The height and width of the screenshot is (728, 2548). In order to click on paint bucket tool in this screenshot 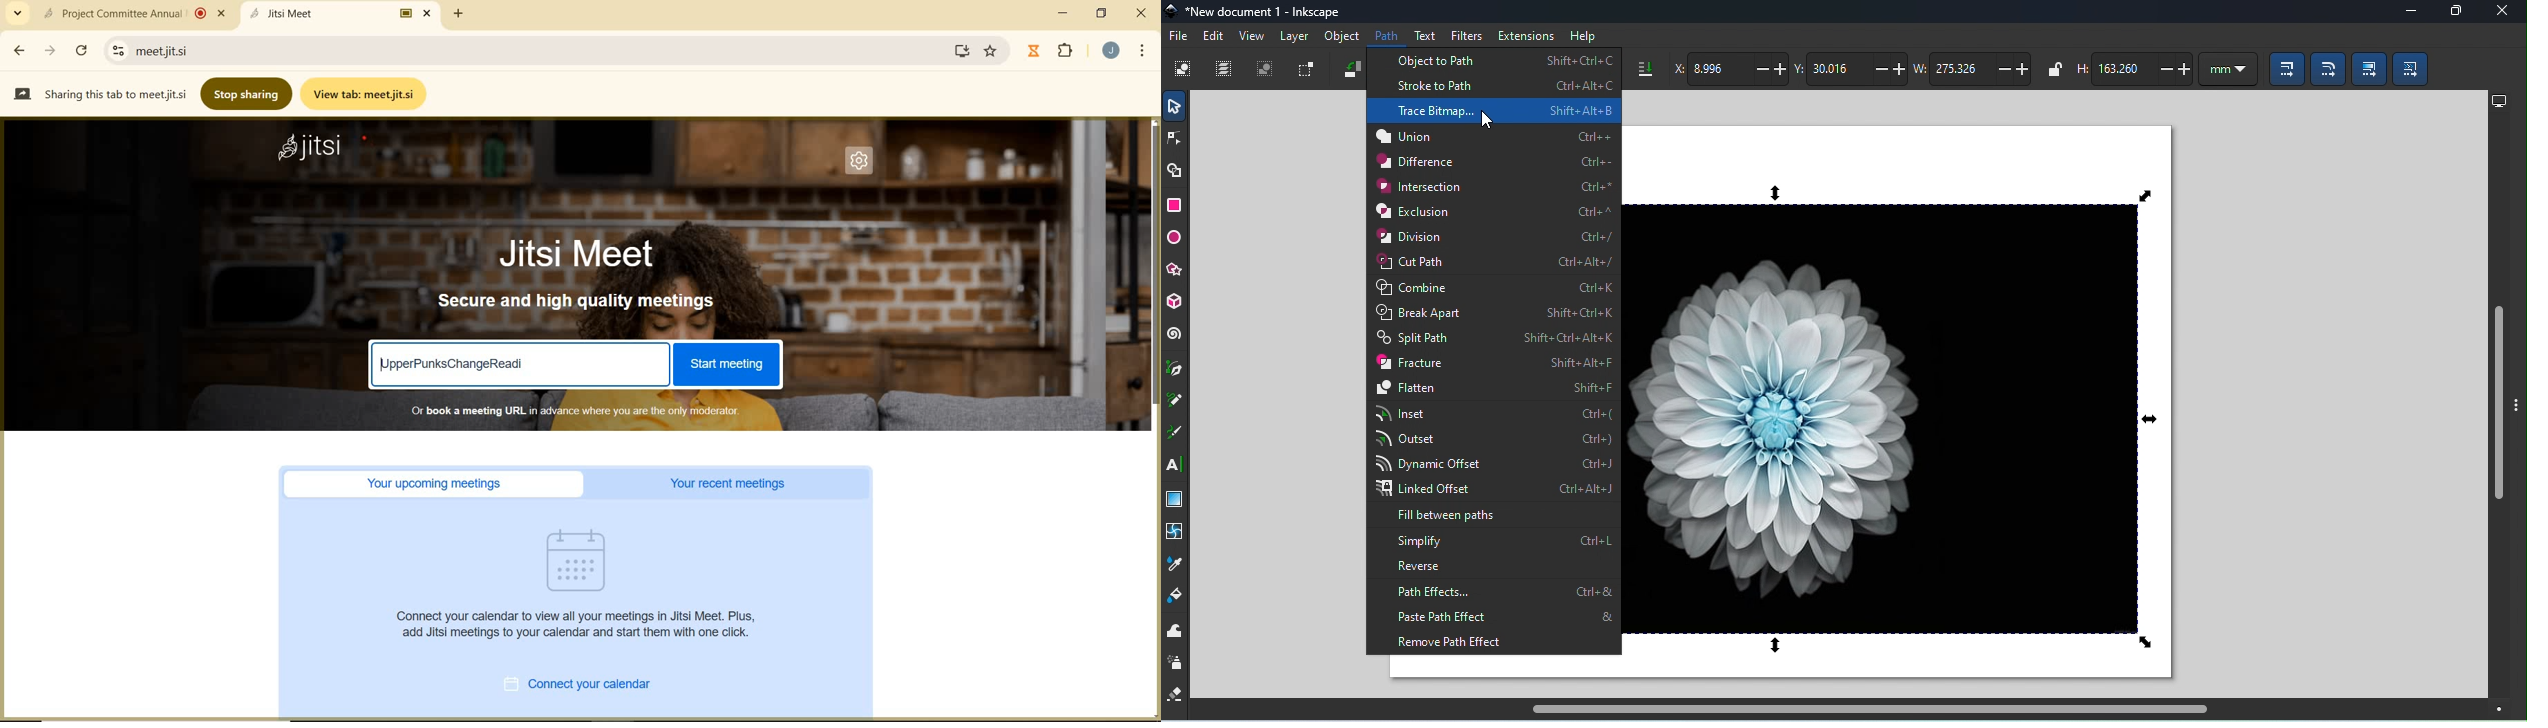, I will do `click(1176, 596)`.